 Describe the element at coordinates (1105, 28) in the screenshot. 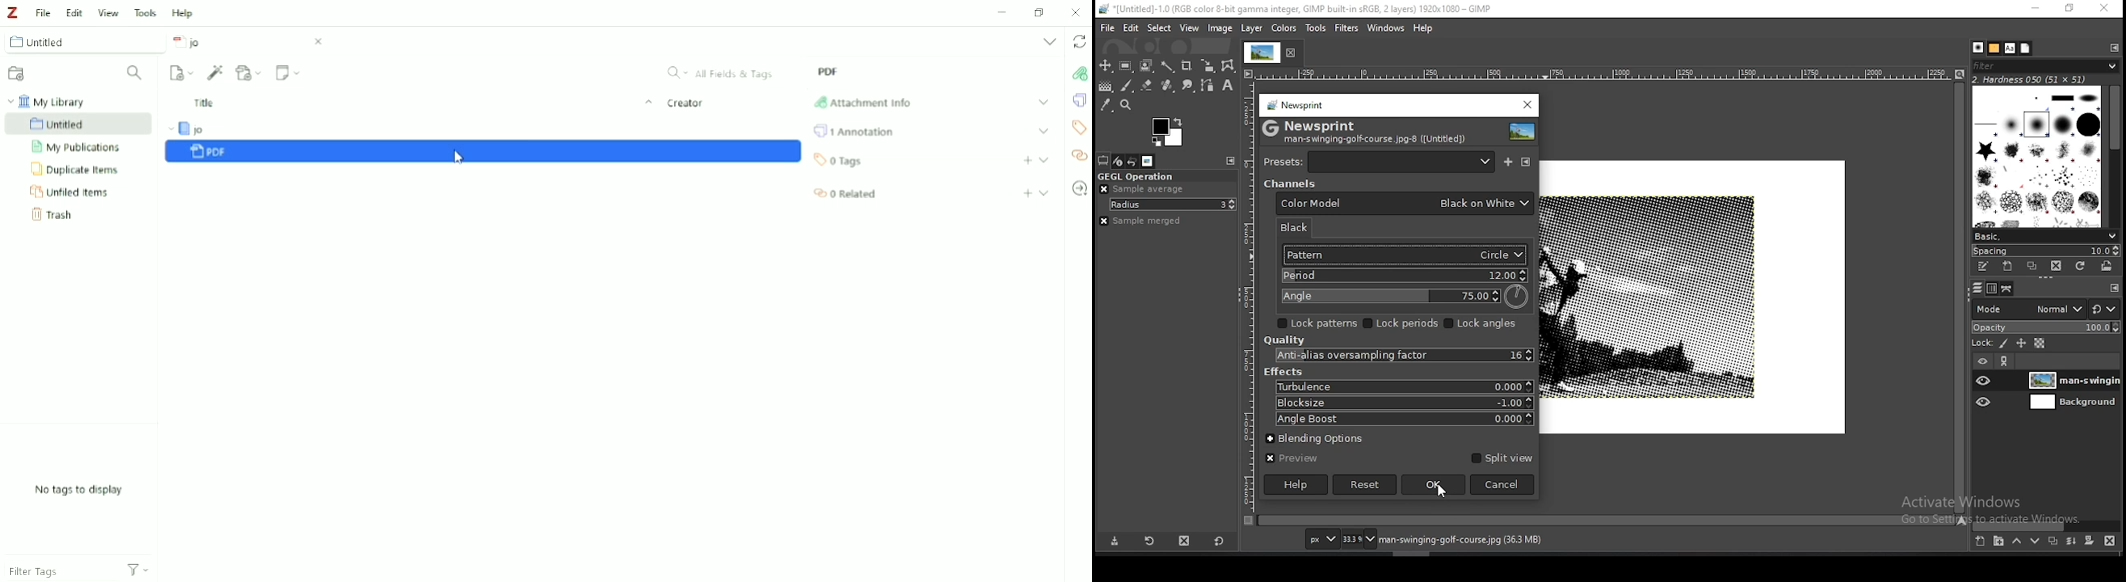

I see `file` at that location.